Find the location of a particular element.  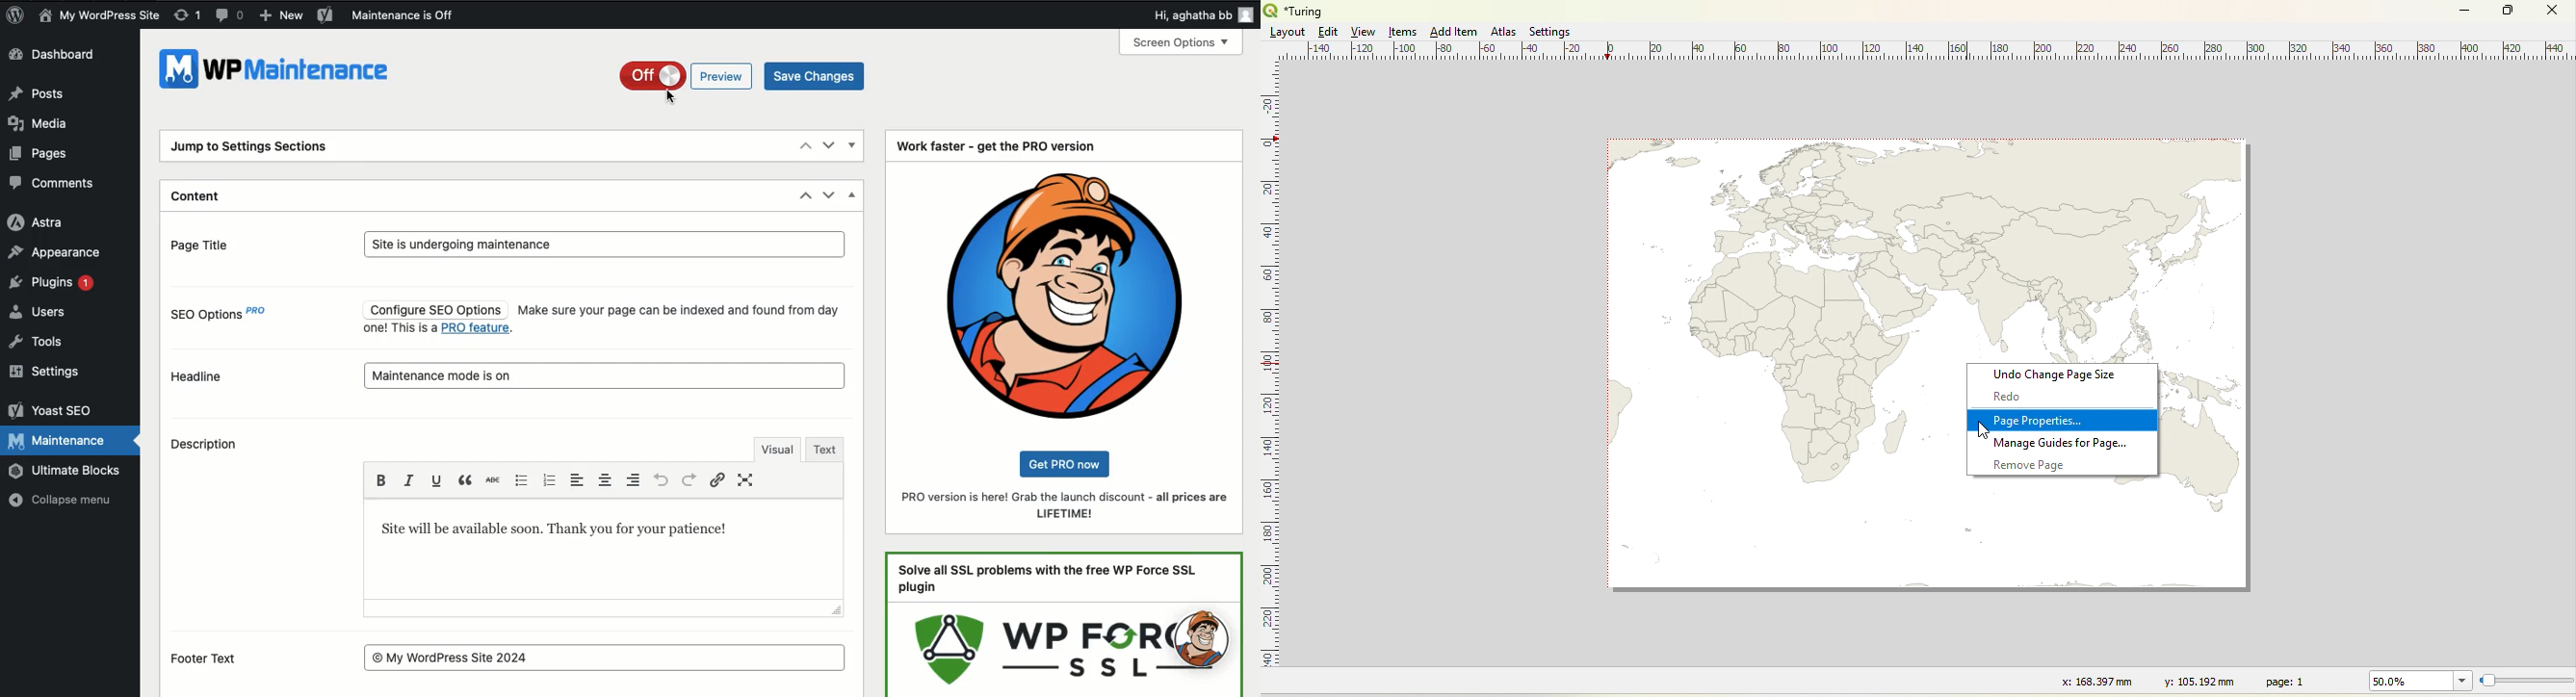

Italics is located at coordinates (409, 479).